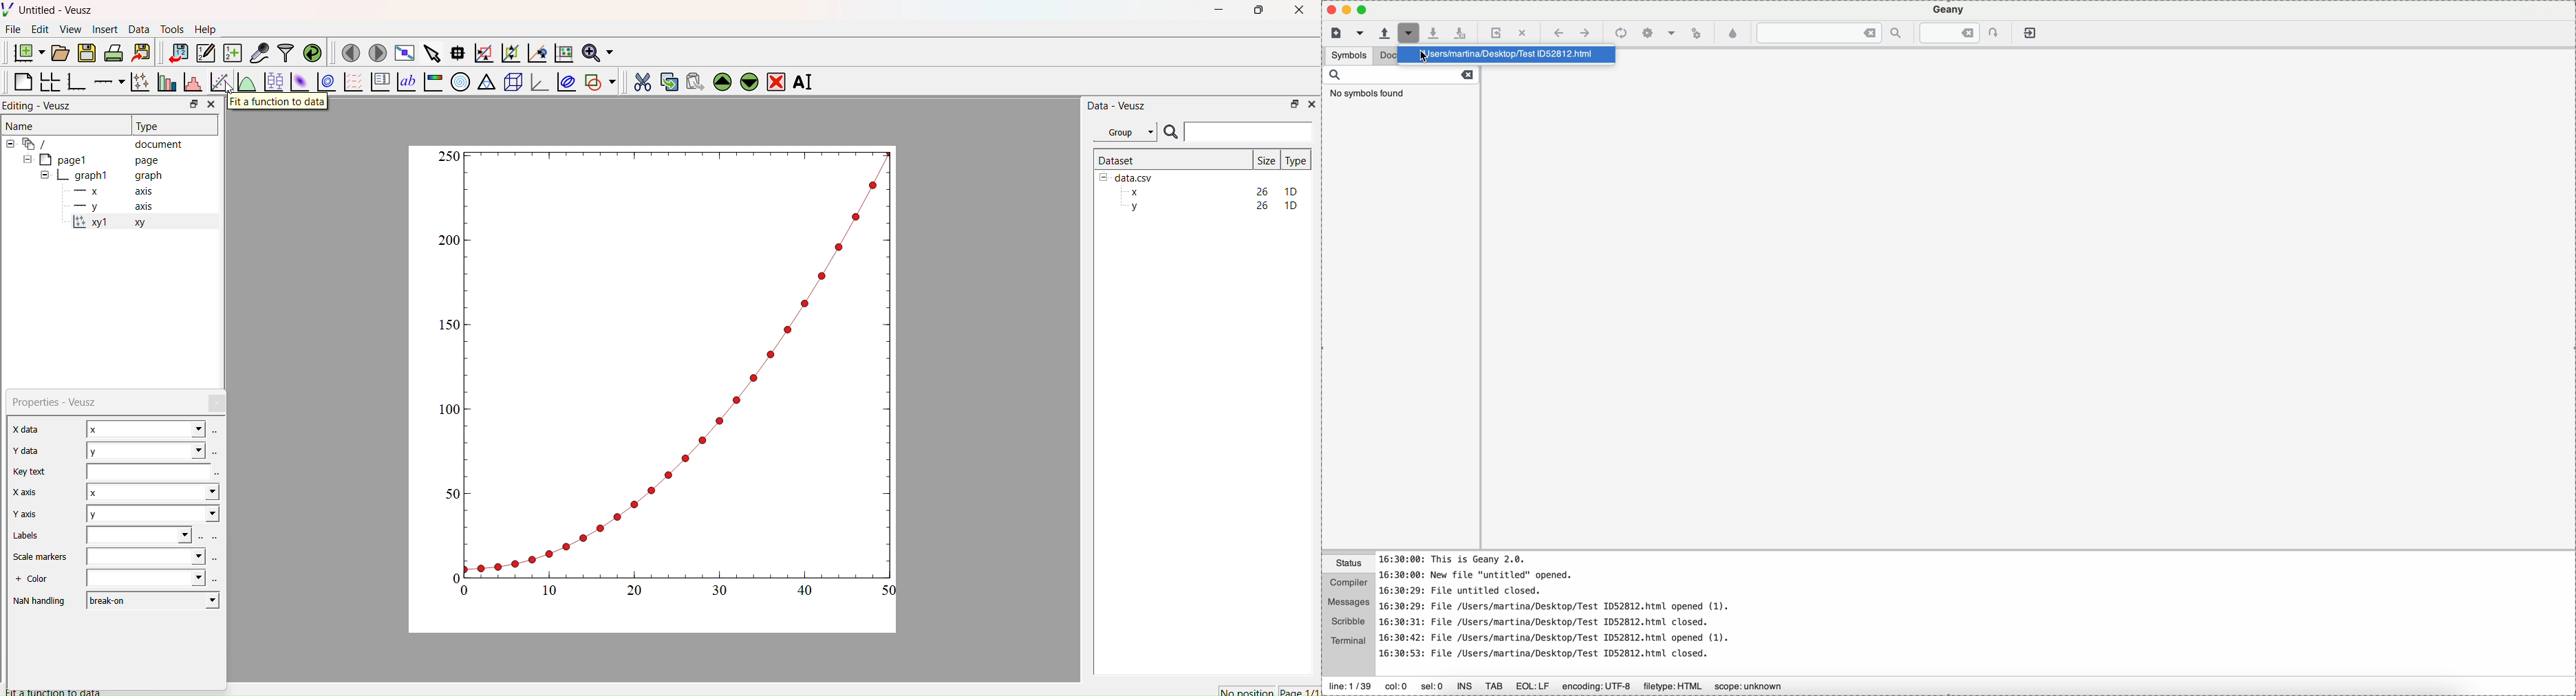 This screenshot has width=2576, height=700. I want to click on Image color bar, so click(431, 82).